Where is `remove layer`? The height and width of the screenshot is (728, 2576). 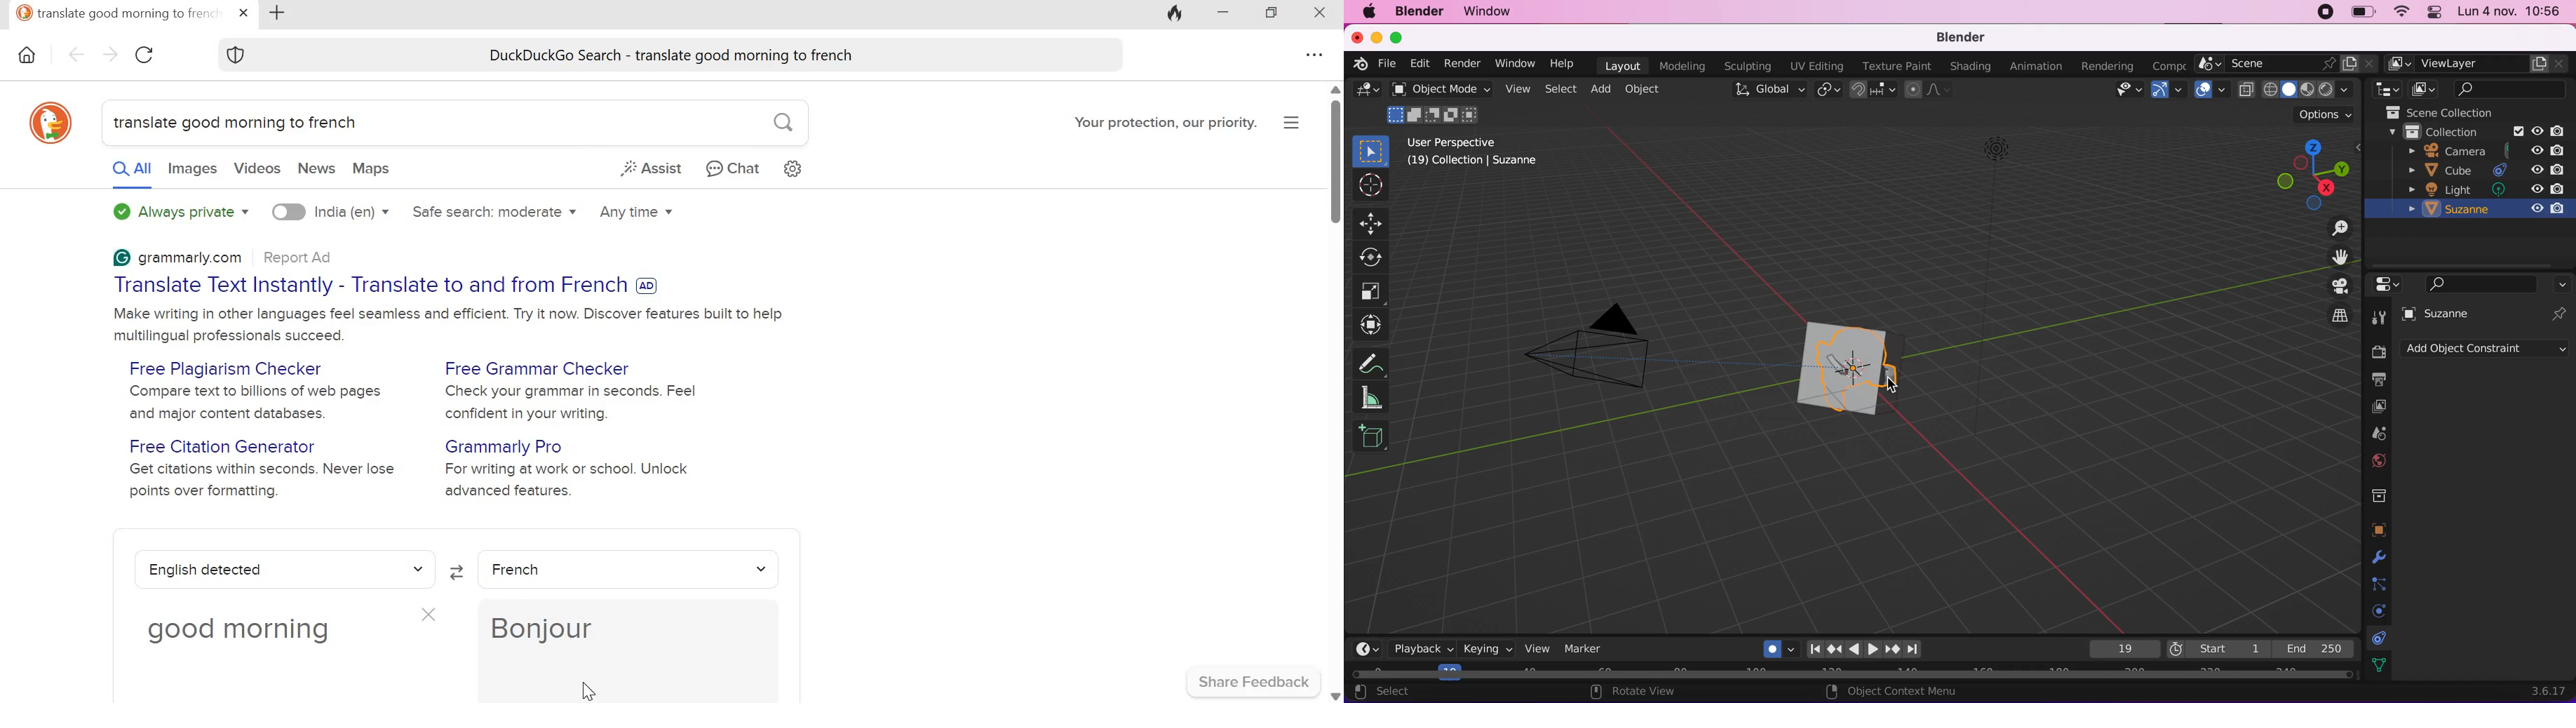
remove layer is located at coordinates (2558, 63).